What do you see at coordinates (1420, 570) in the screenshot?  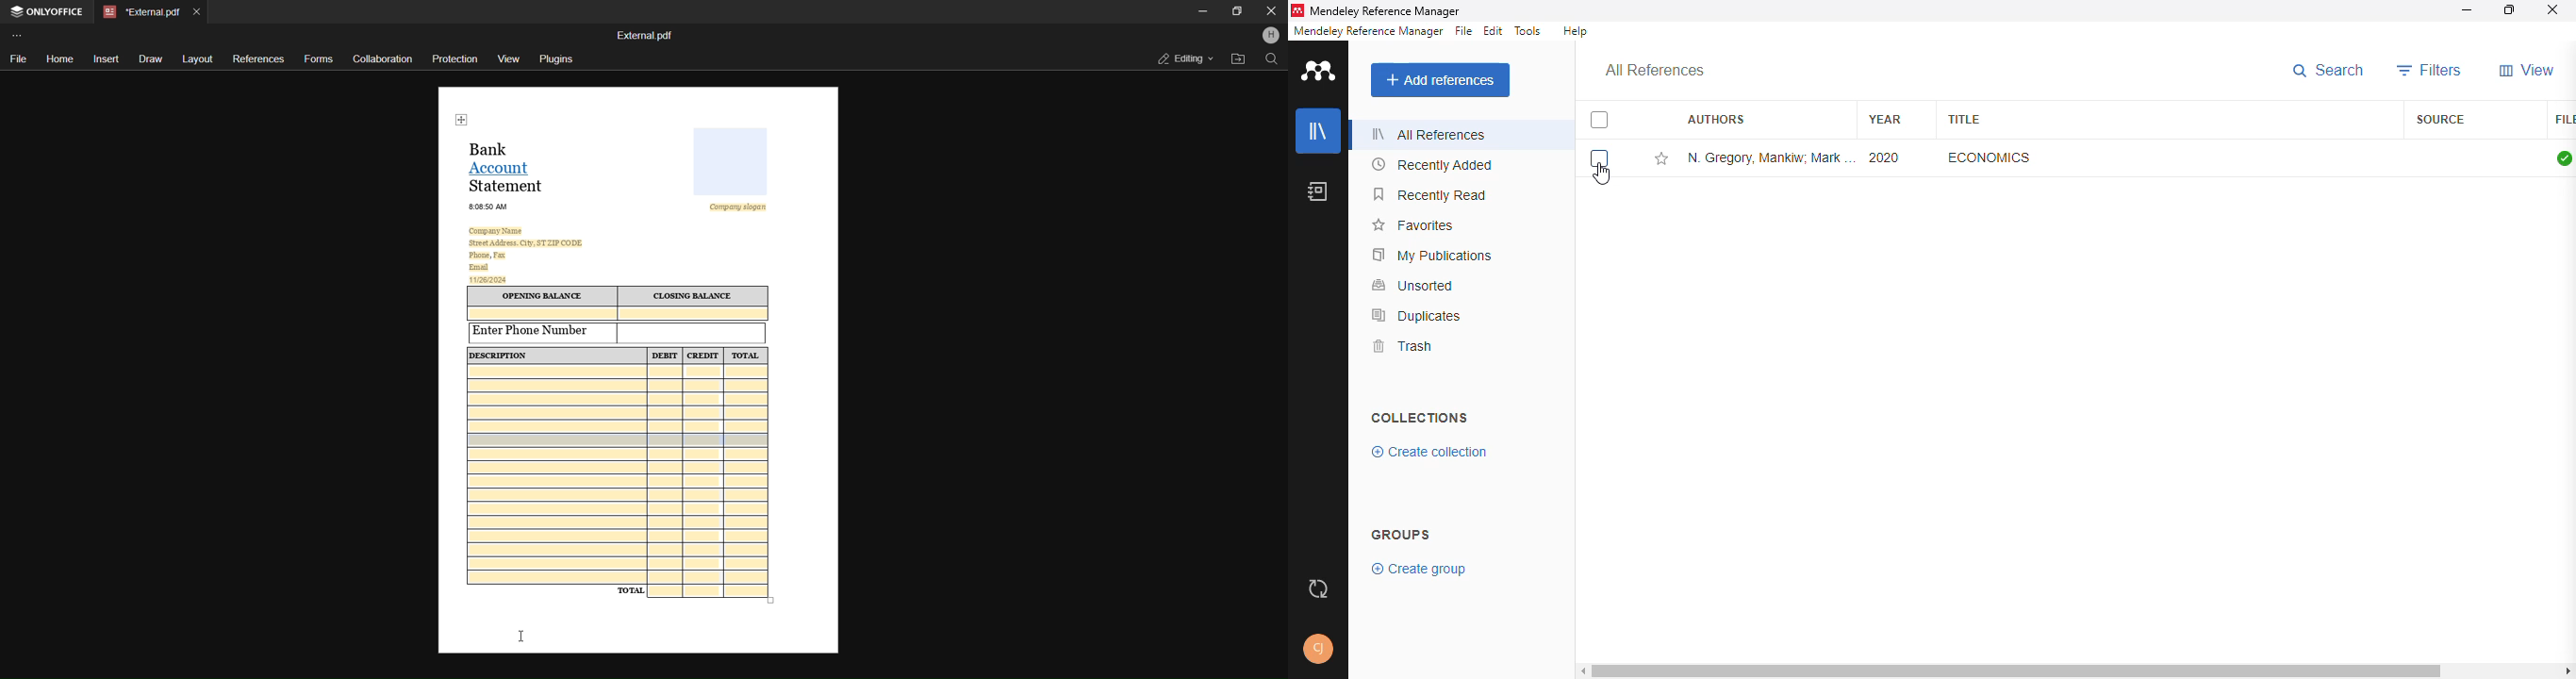 I see `create group` at bounding box center [1420, 570].